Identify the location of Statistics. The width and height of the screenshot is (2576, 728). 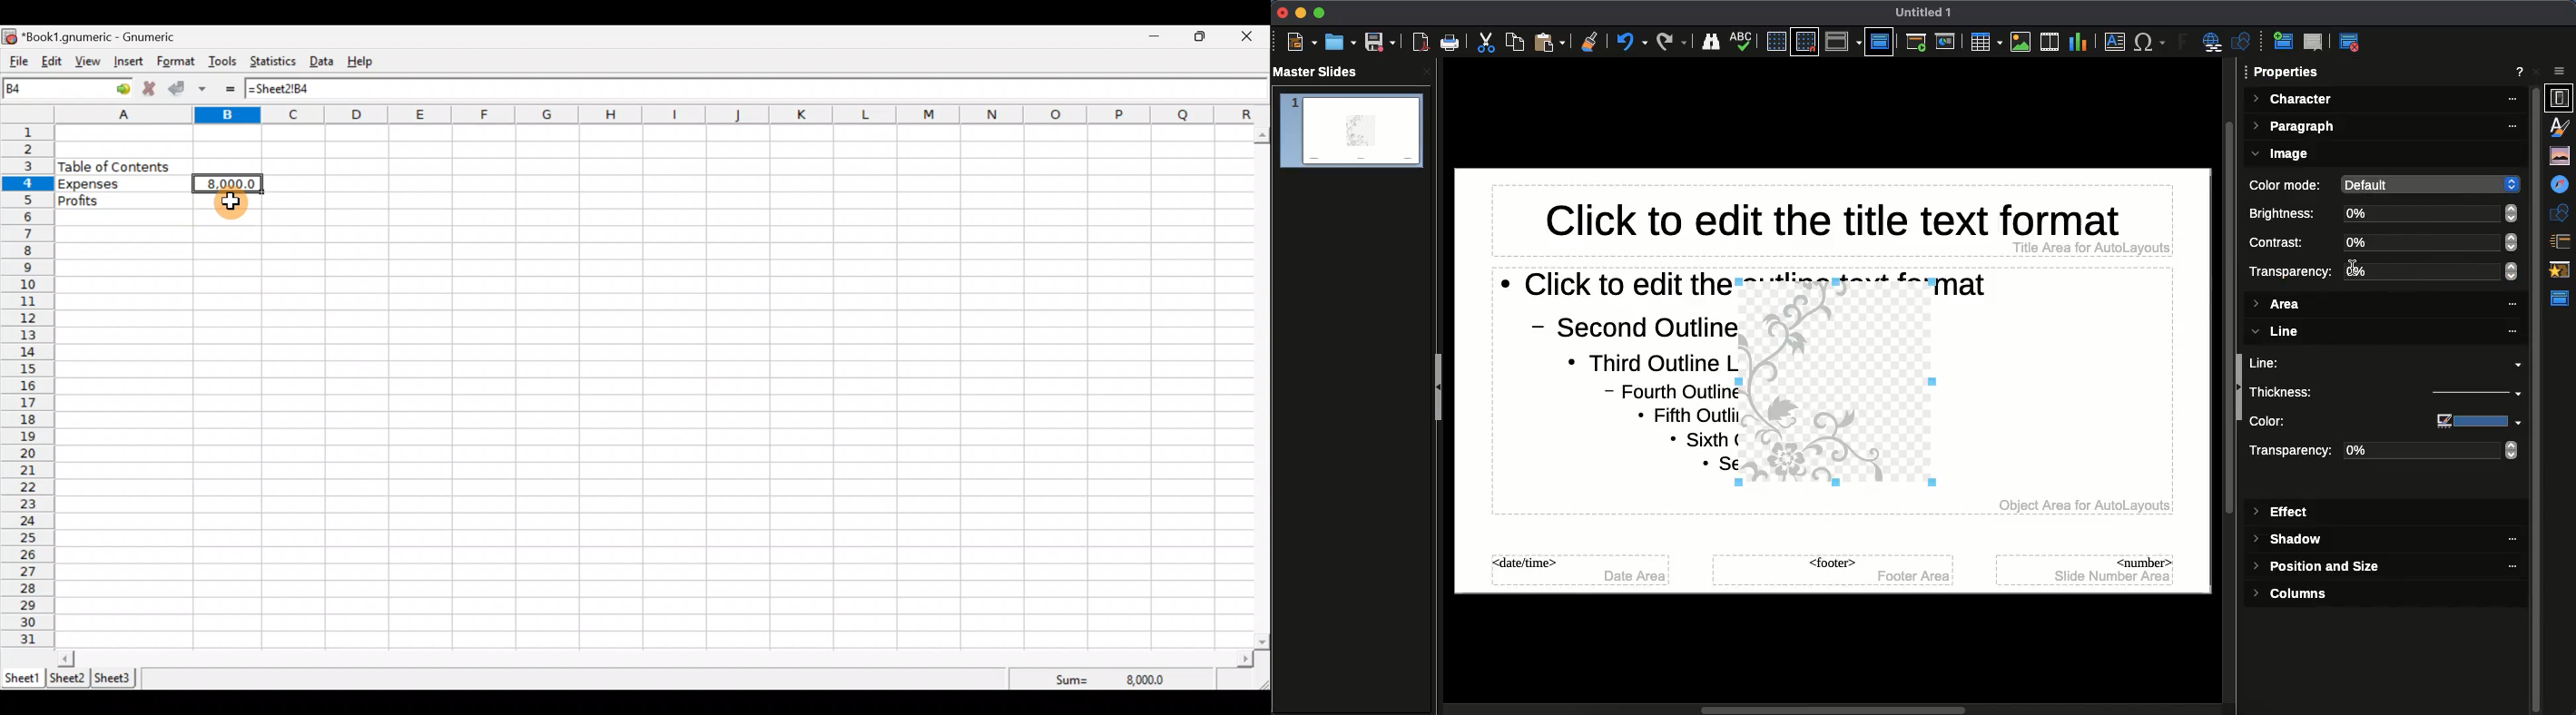
(276, 63).